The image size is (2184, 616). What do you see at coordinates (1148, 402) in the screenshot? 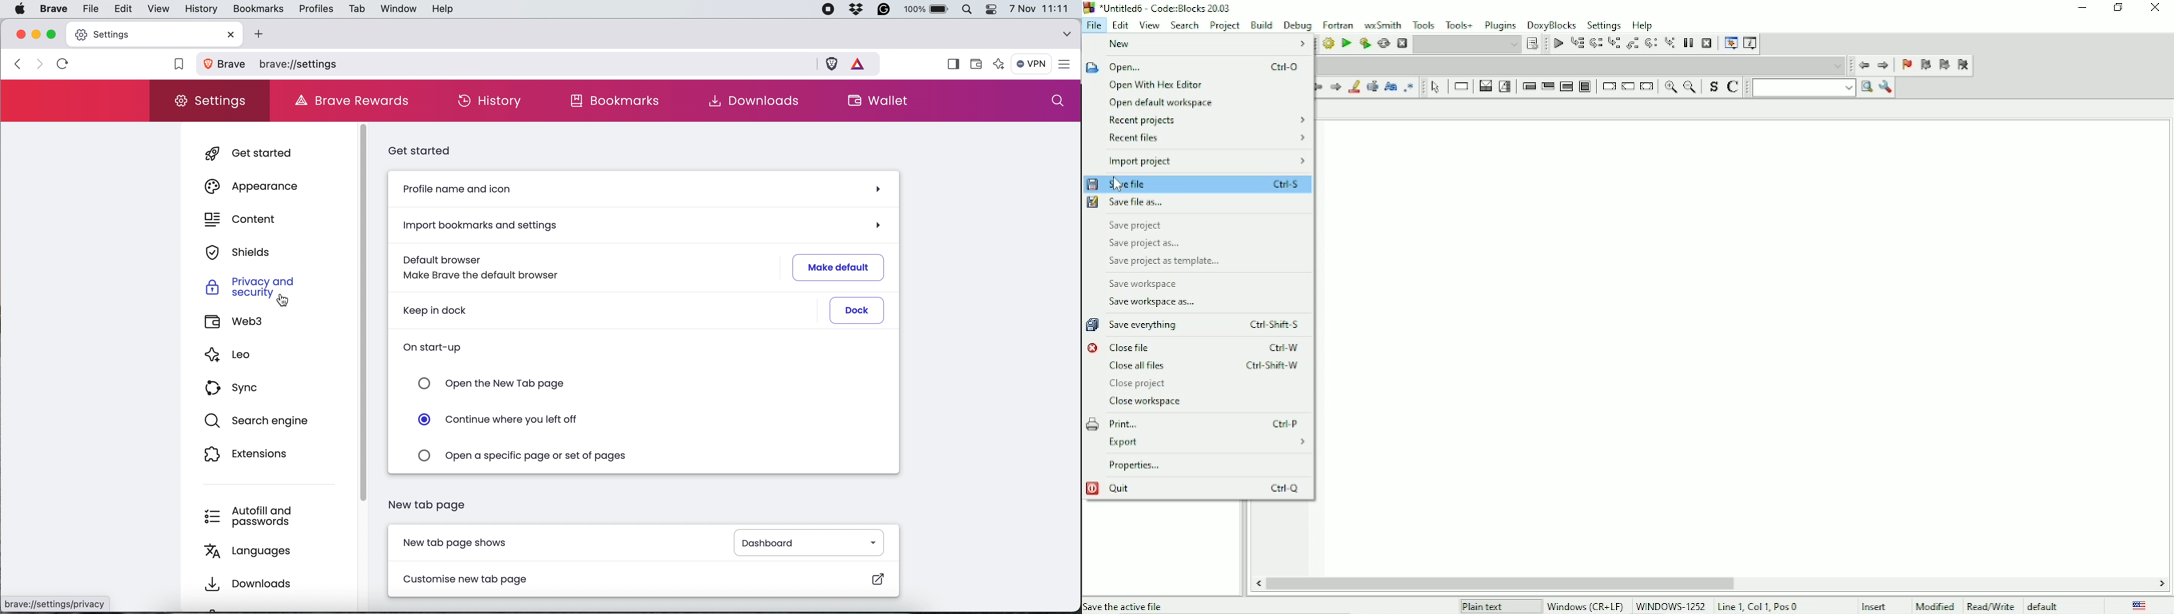
I see `Close workspace` at bounding box center [1148, 402].